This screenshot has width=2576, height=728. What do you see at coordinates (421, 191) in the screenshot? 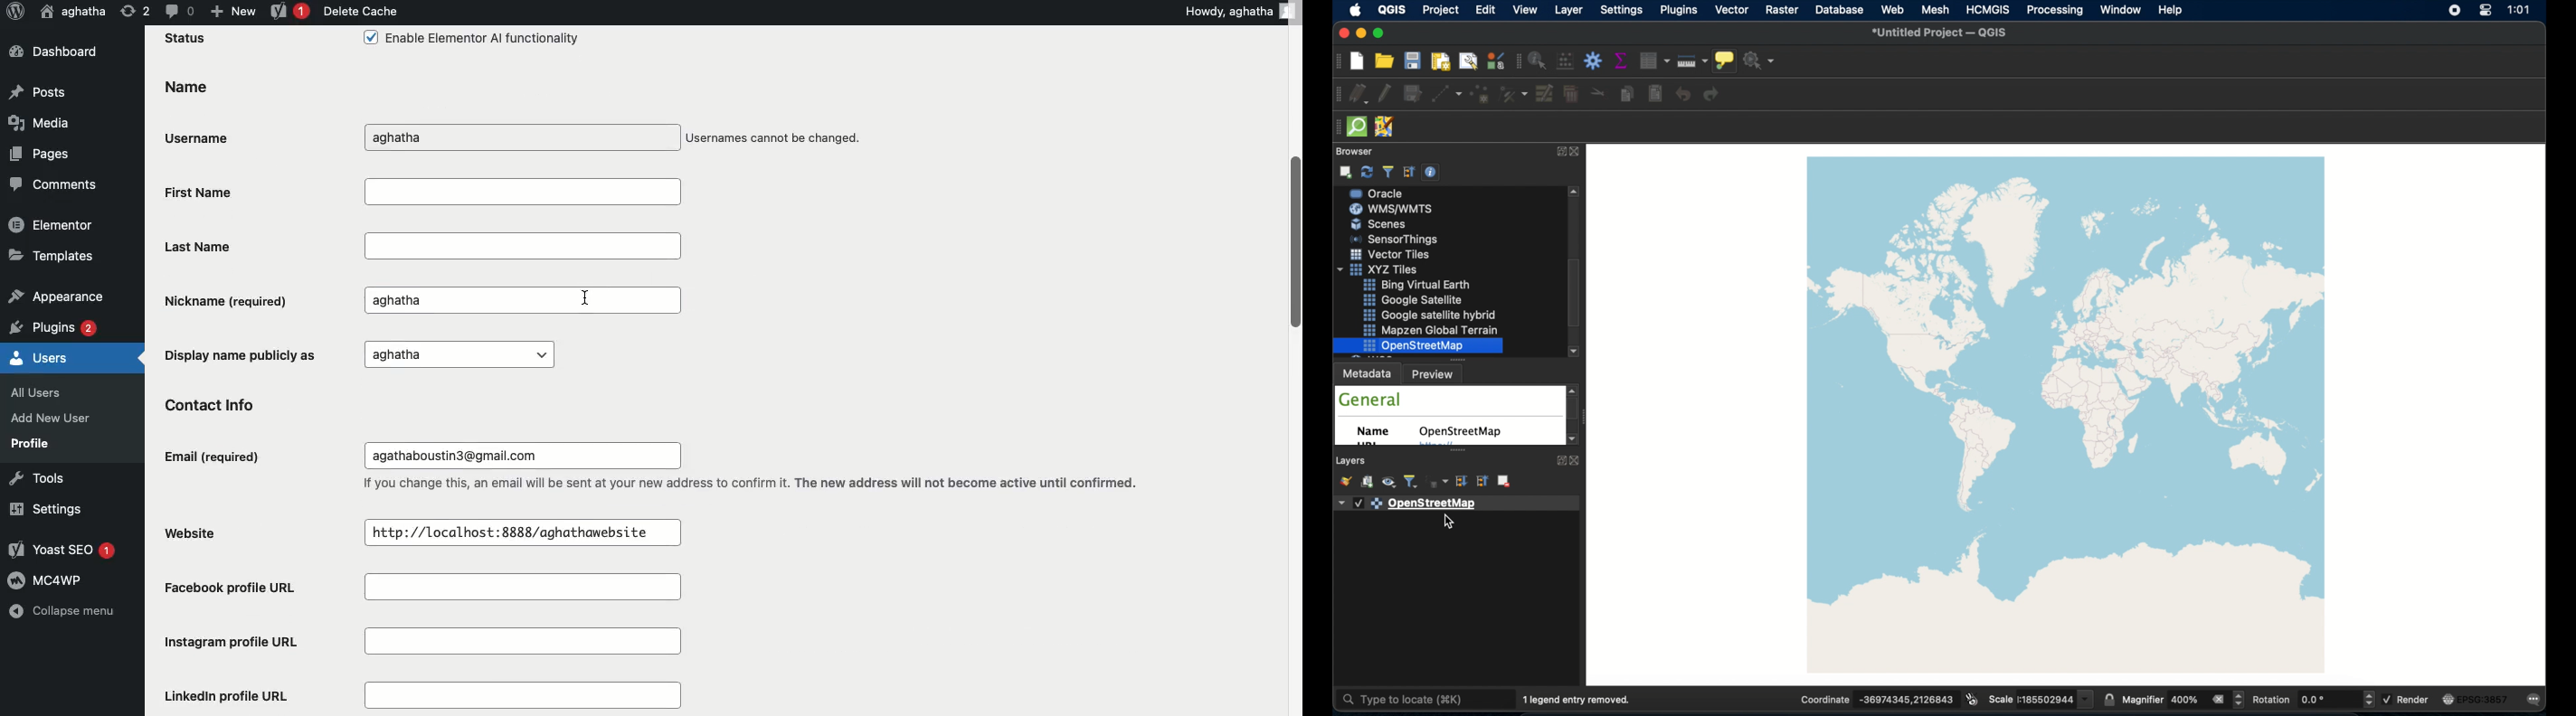
I see `First name` at bounding box center [421, 191].